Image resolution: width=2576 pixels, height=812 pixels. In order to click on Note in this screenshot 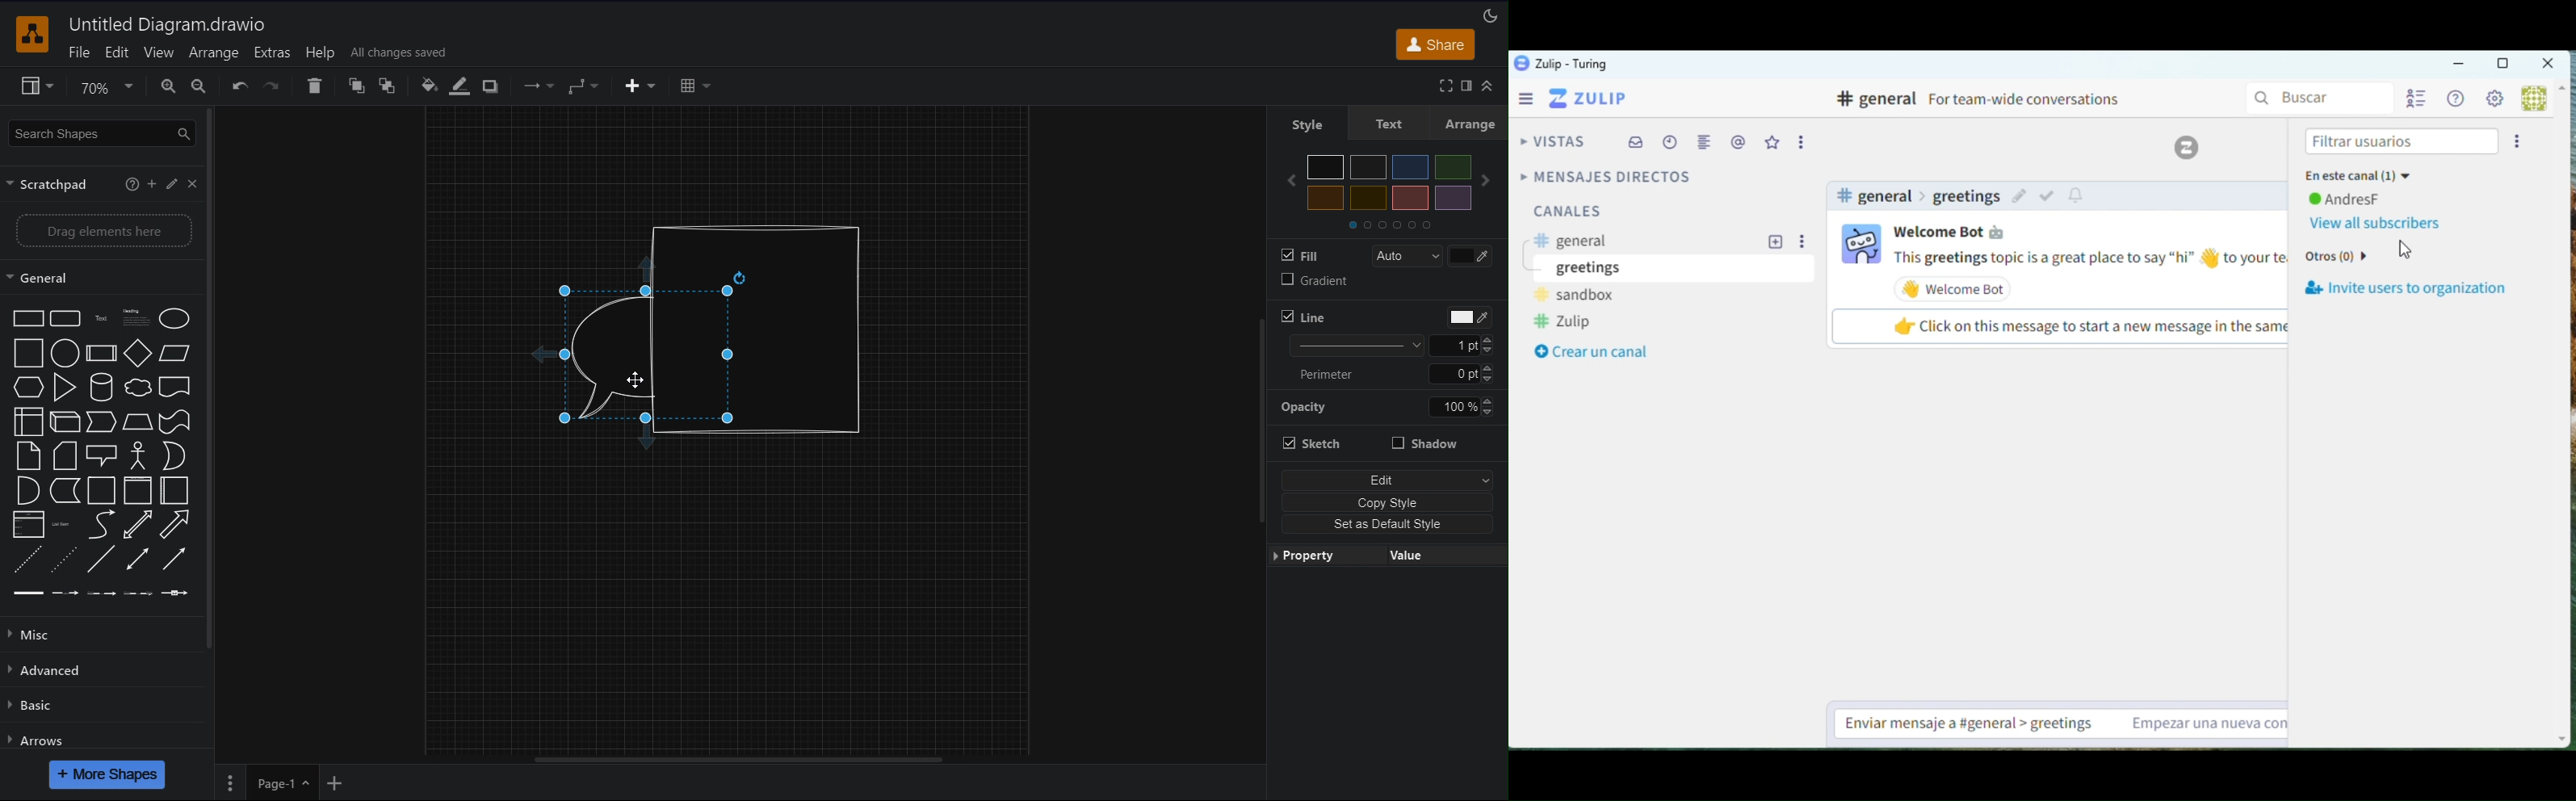, I will do `click(28, 455)`.